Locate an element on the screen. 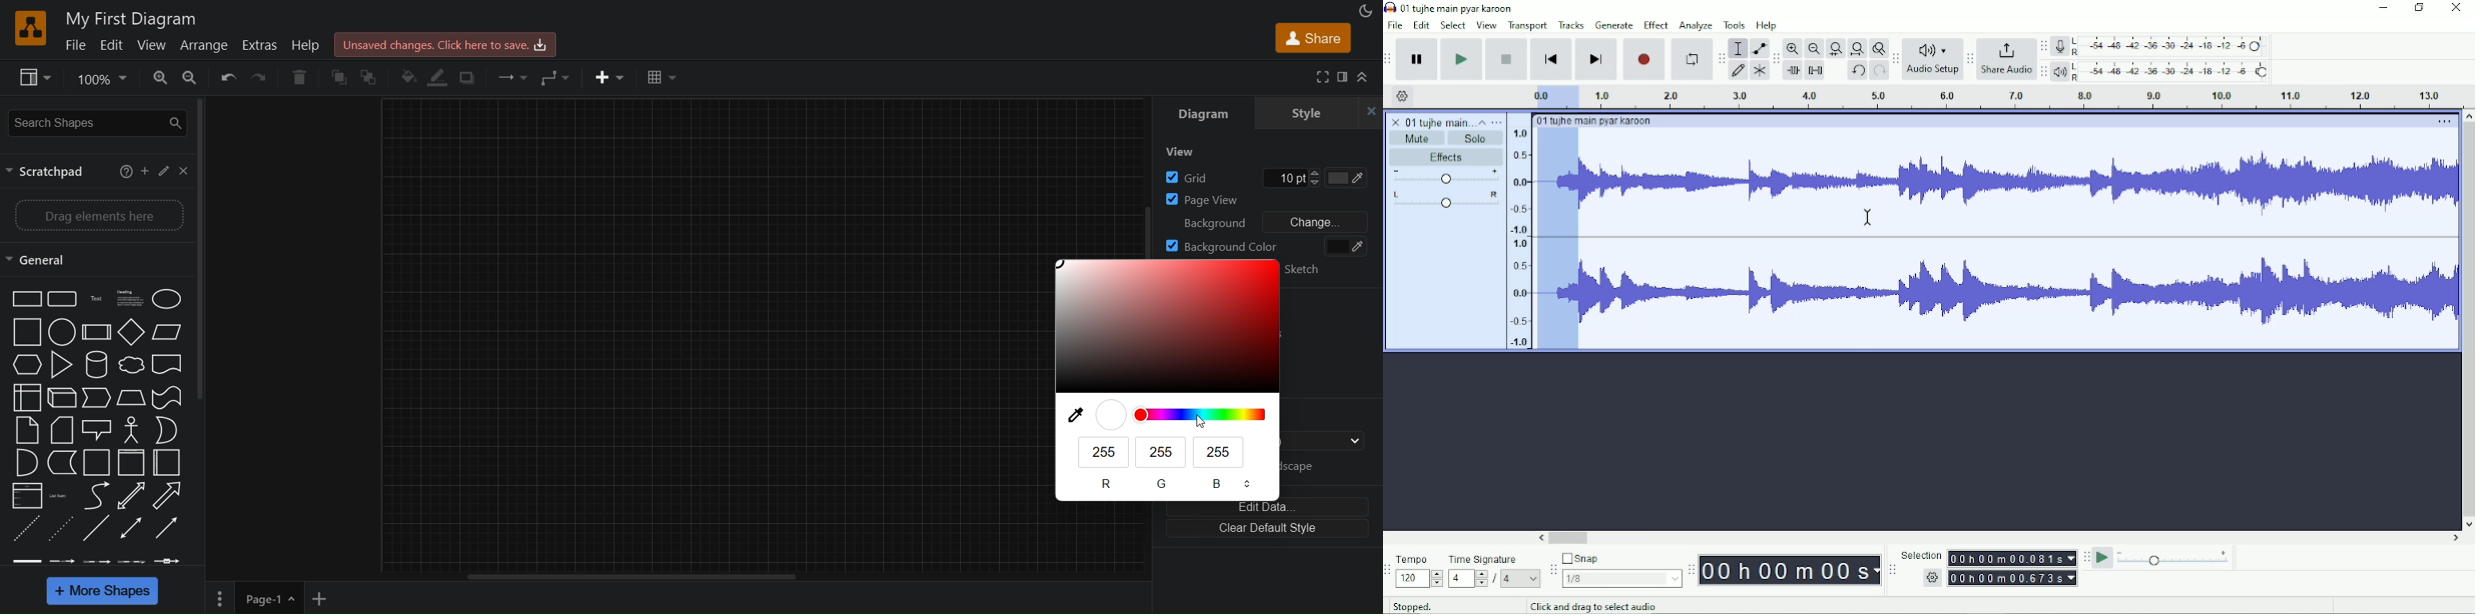  Vertical scrollbar is located at coordinates (2467, 320).